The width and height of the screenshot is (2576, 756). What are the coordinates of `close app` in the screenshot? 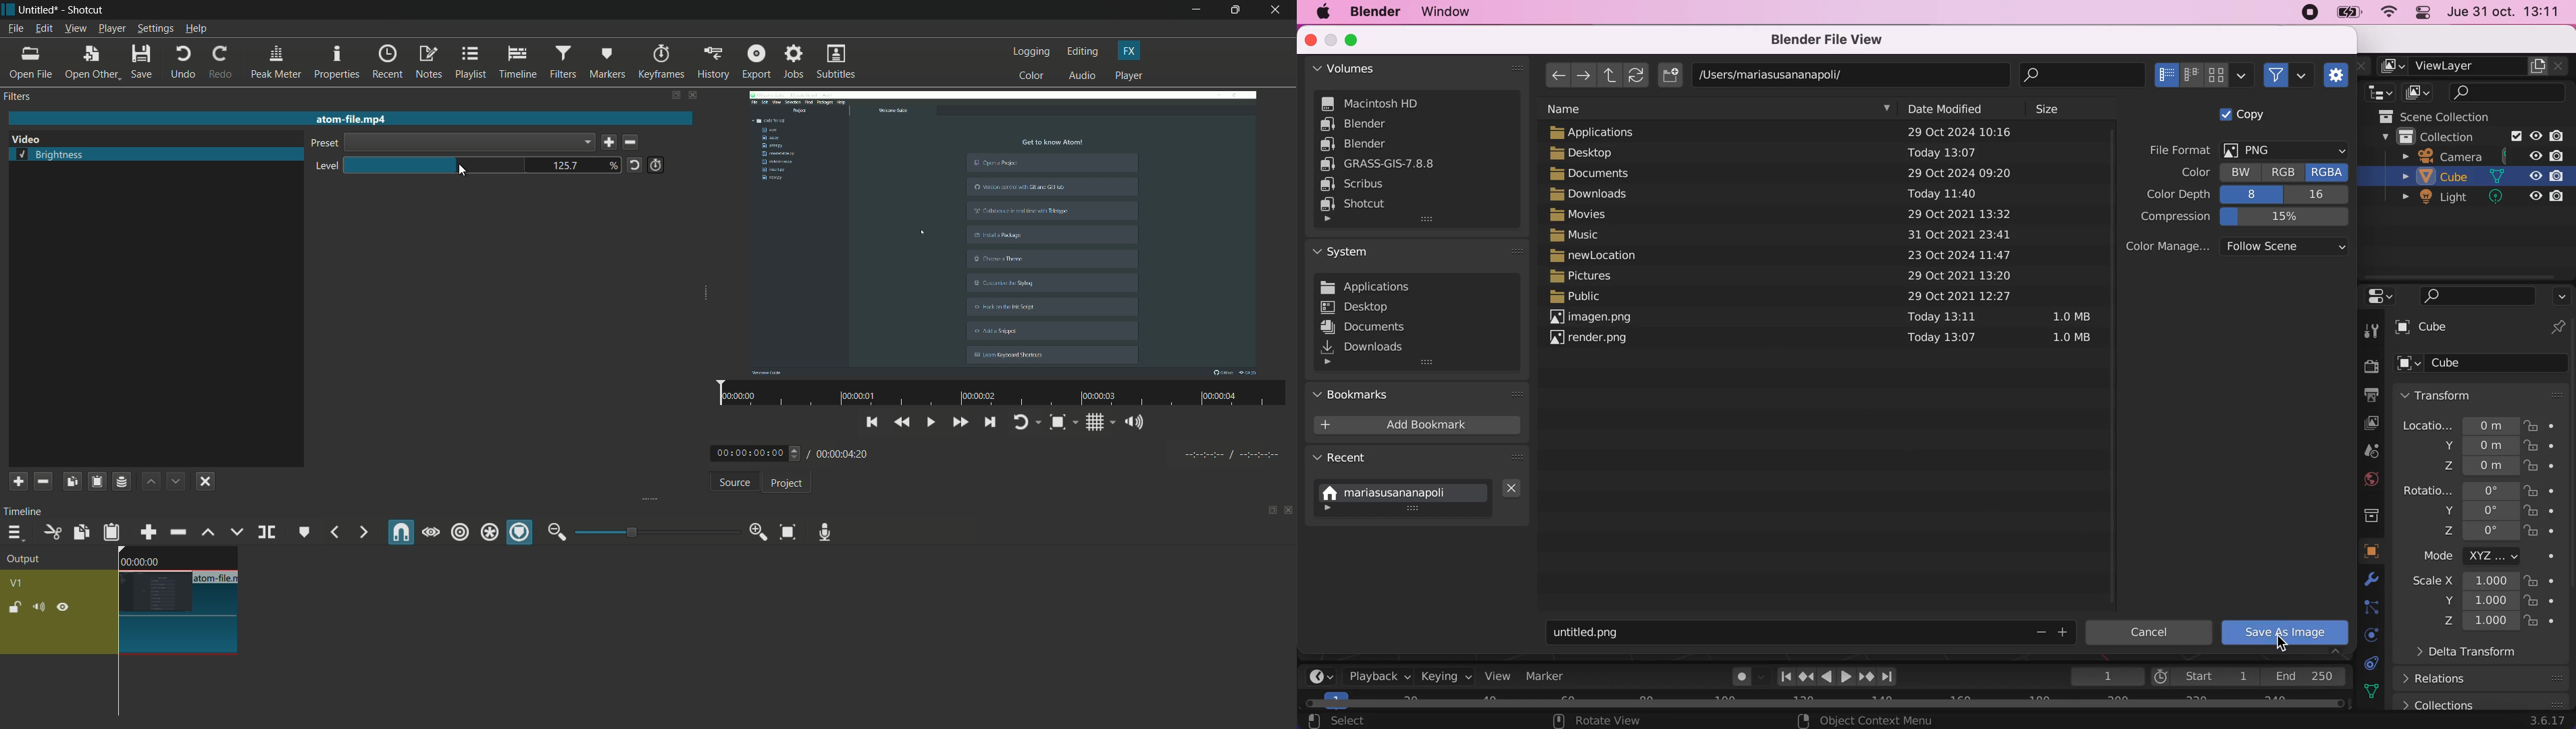 It's located at (1277, 10).